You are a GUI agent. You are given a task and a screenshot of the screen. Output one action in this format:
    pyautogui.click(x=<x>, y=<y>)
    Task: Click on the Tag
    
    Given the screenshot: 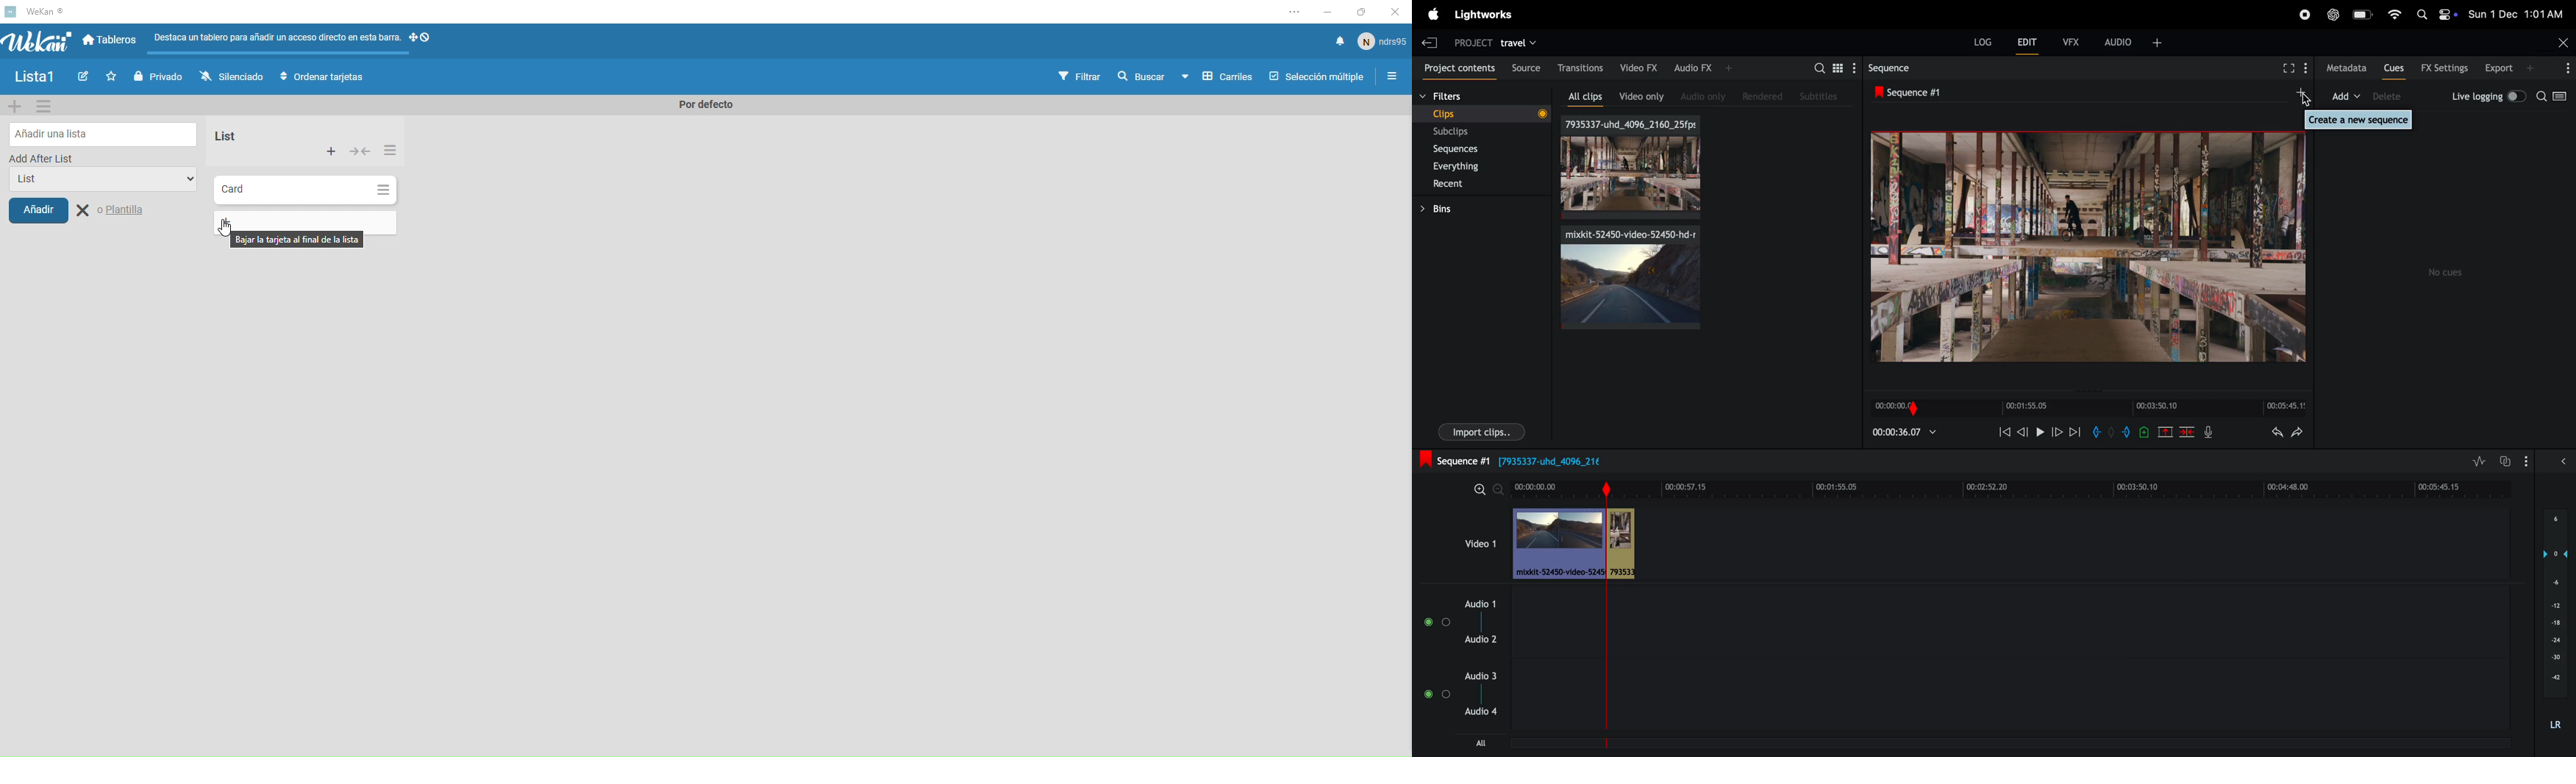 What is the action you would take?
    pyautogui.click(x=86, y=78)
    